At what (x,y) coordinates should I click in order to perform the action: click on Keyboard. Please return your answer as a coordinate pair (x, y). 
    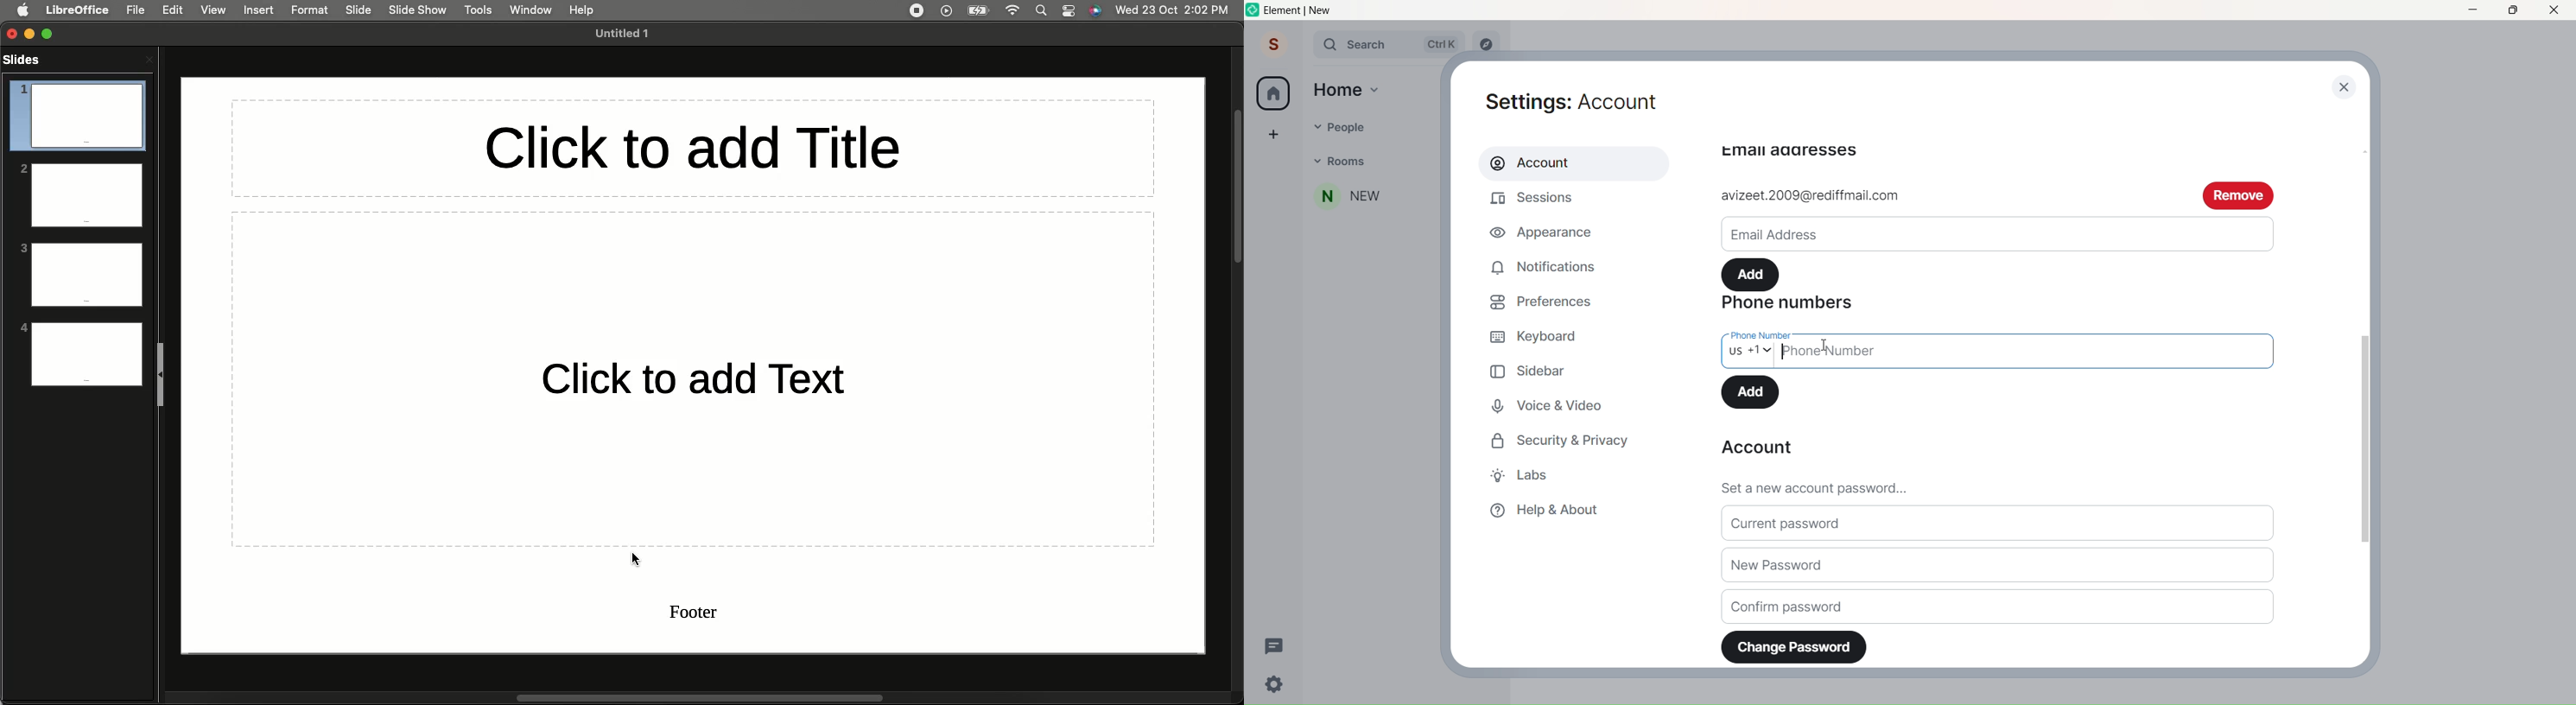
    Looking at the image, I should click on (1544, 335).